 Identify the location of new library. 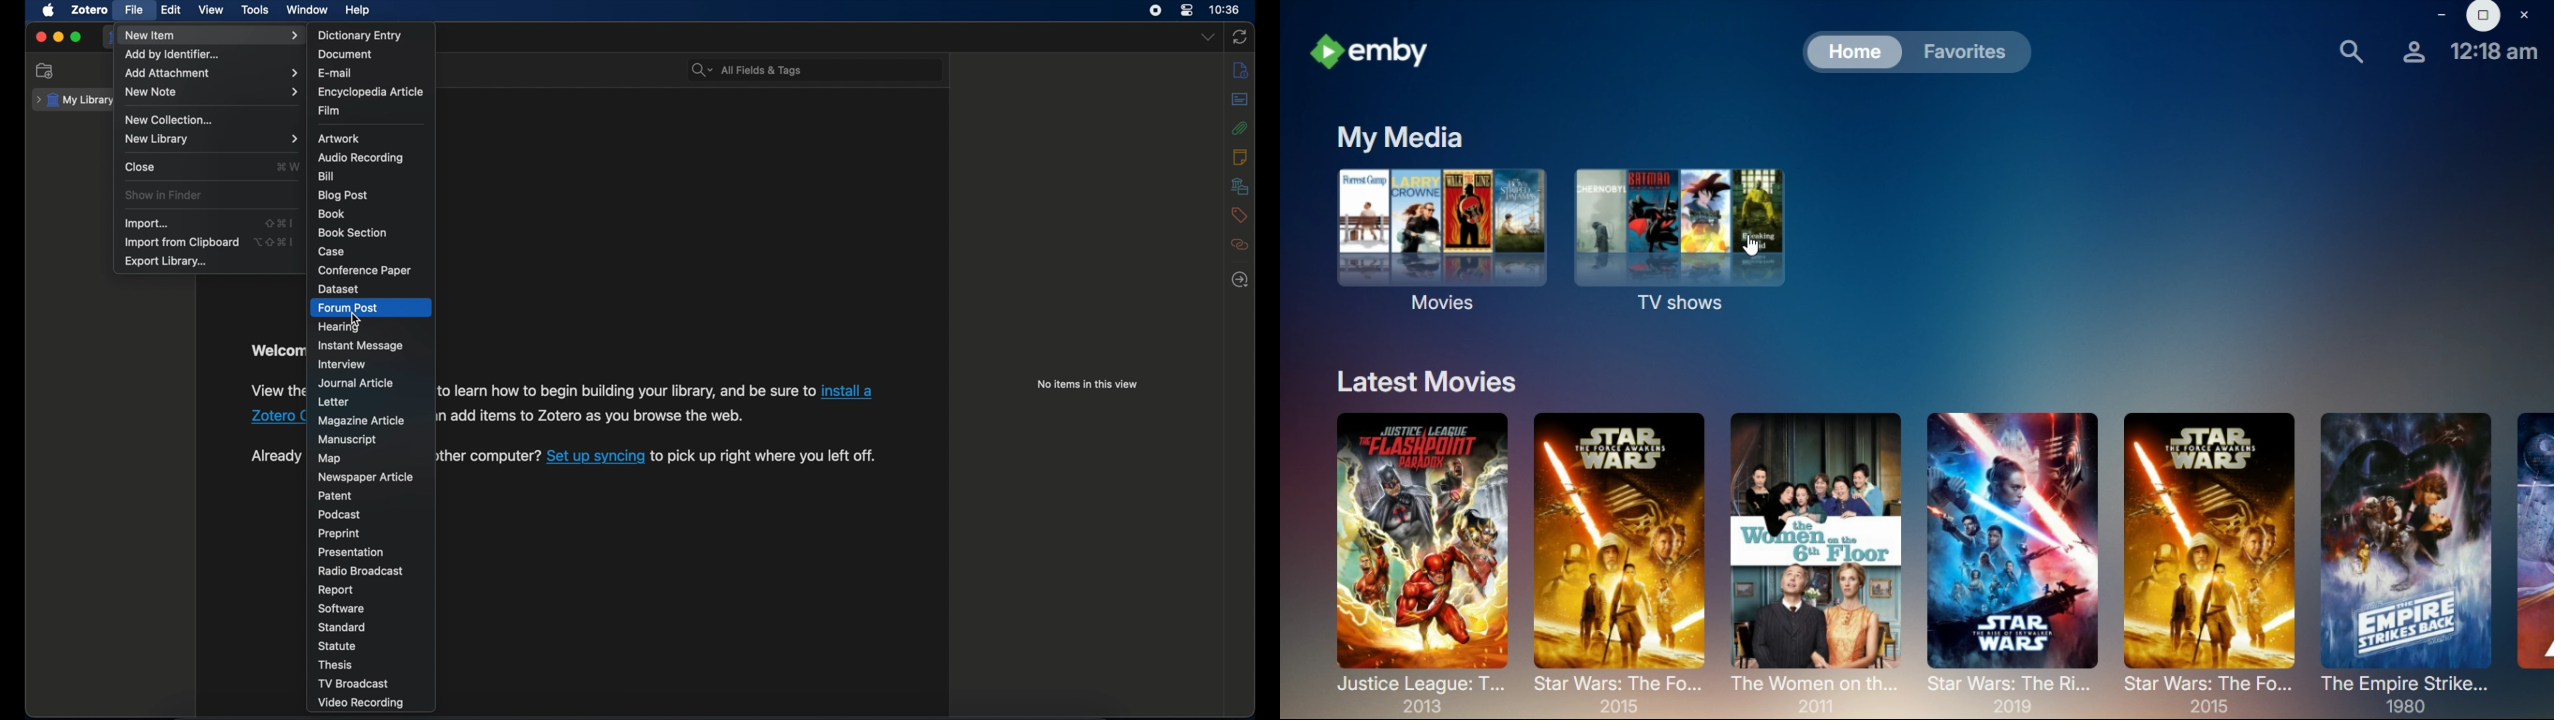
(213, 139).